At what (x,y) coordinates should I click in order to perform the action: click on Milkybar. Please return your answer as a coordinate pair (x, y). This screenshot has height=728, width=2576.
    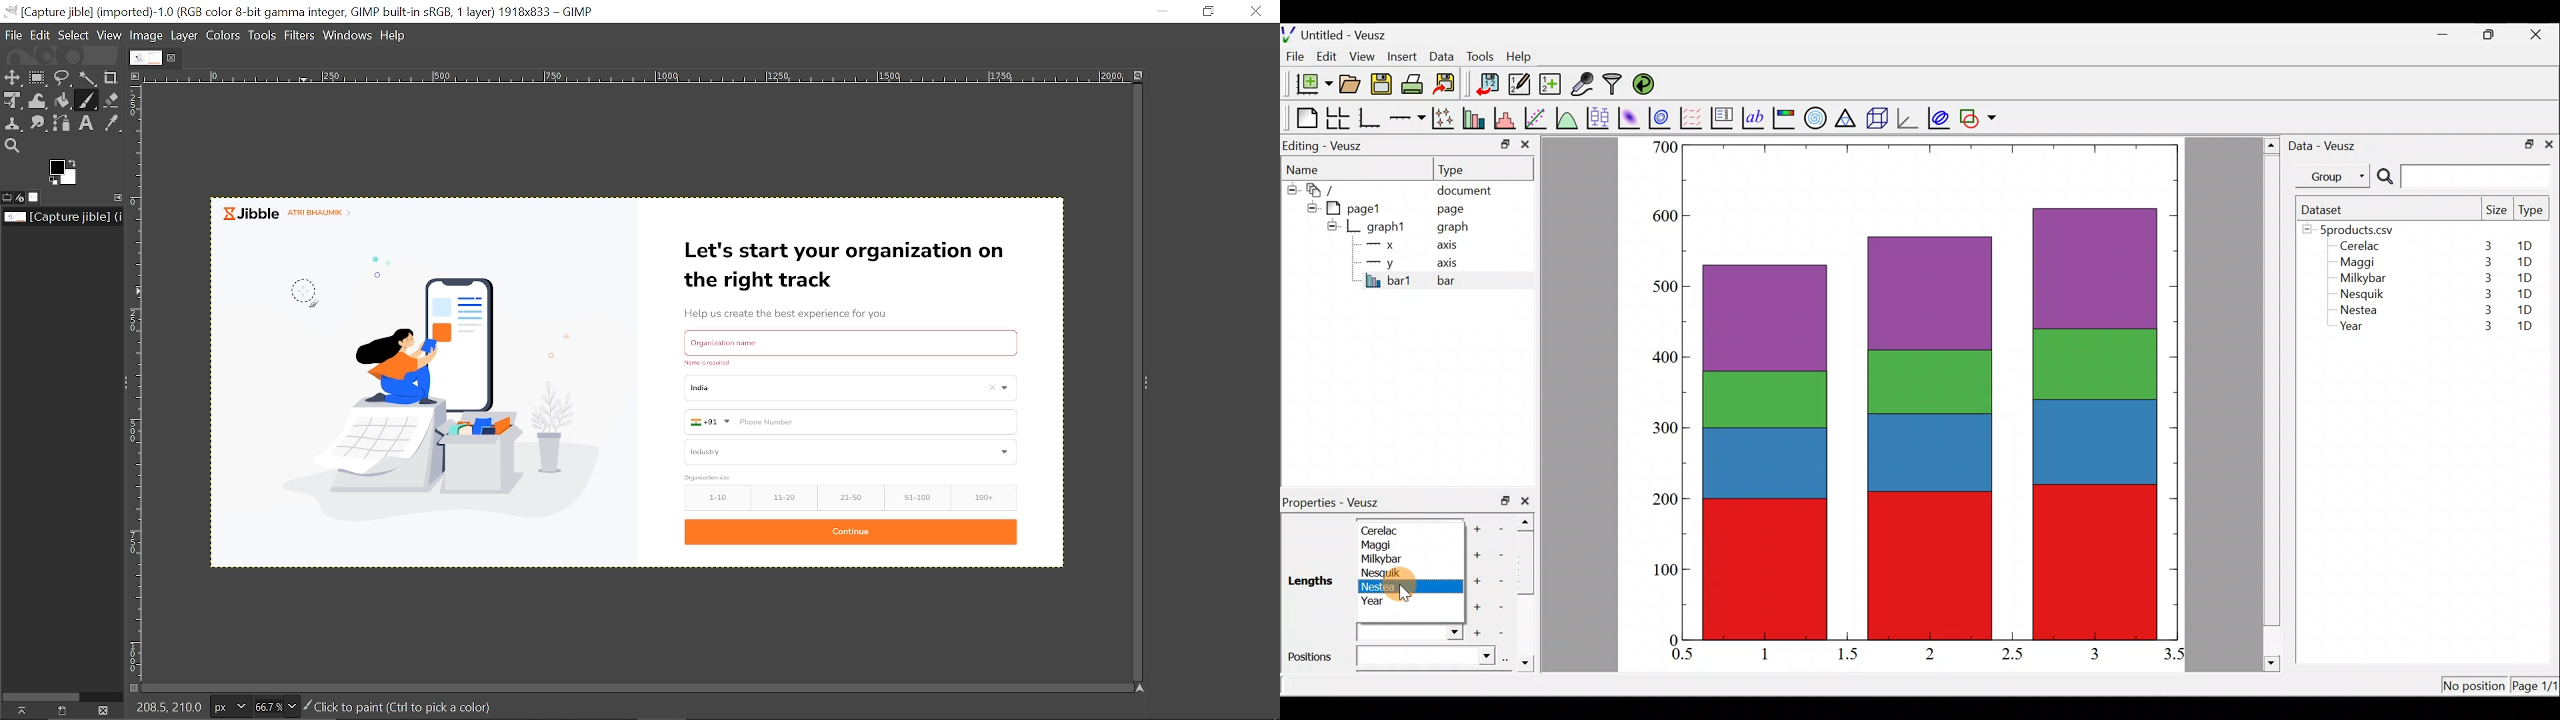
    Looking at the image, I should click on (1385, 558).